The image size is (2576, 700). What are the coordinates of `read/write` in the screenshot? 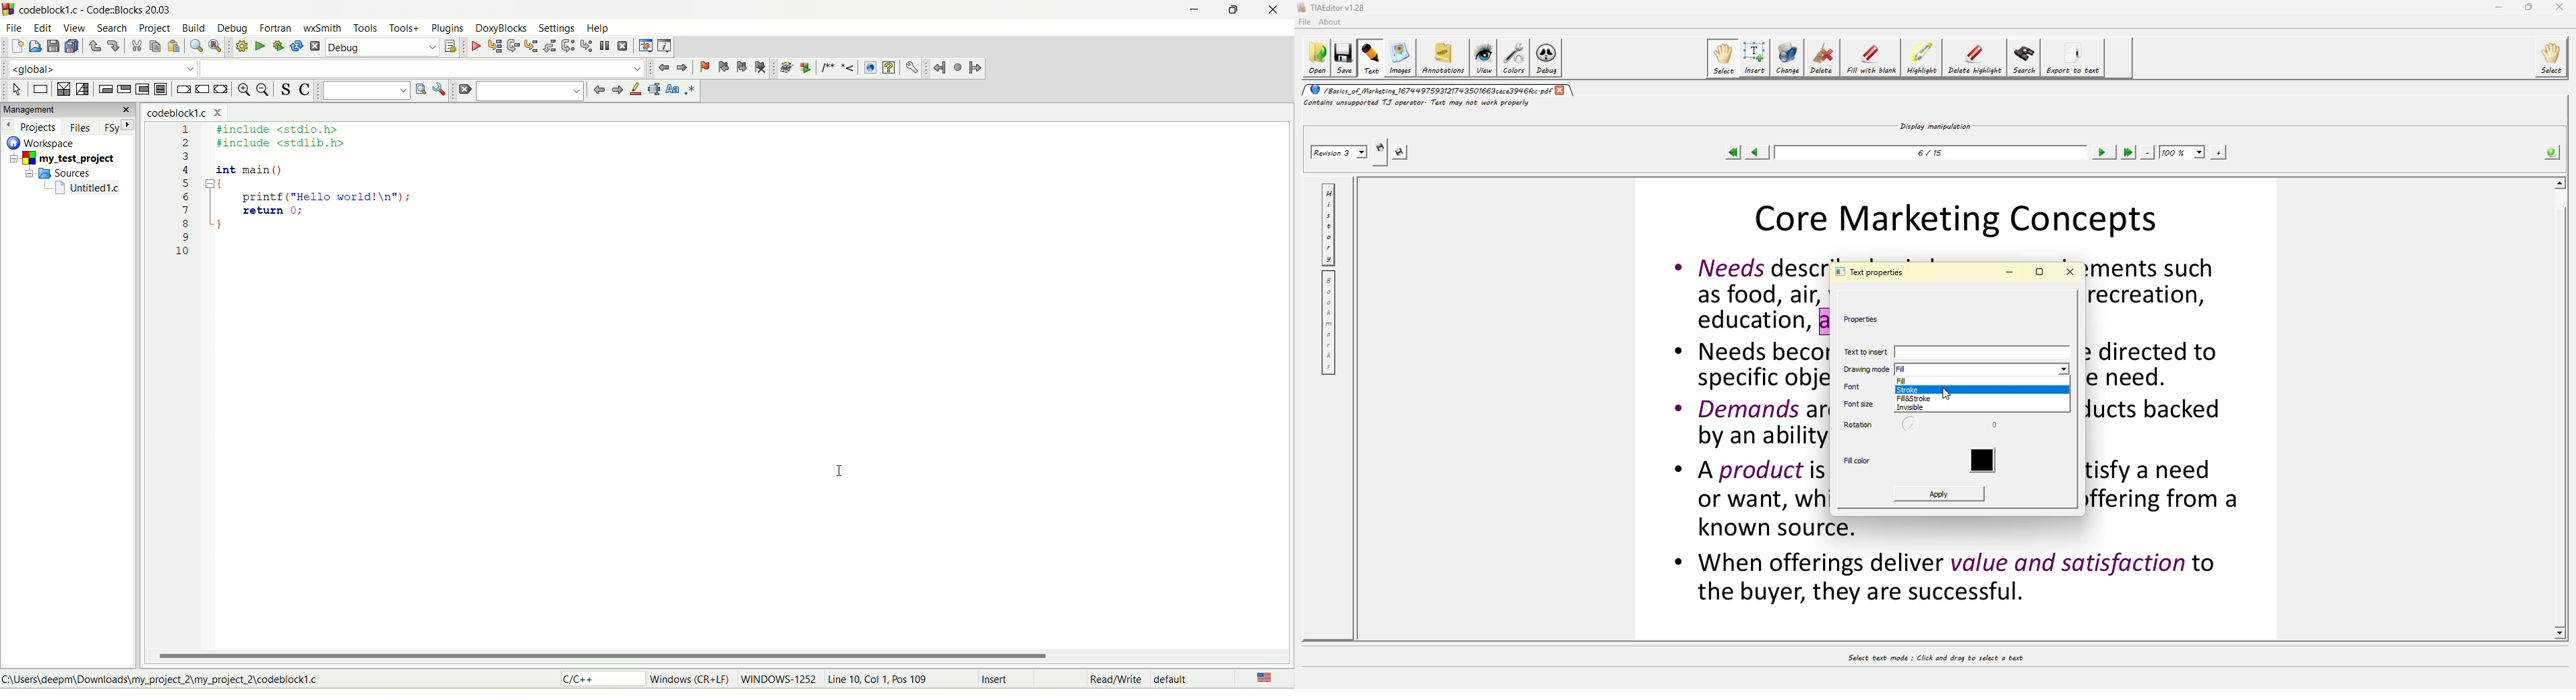 It's located at (1113, 680).